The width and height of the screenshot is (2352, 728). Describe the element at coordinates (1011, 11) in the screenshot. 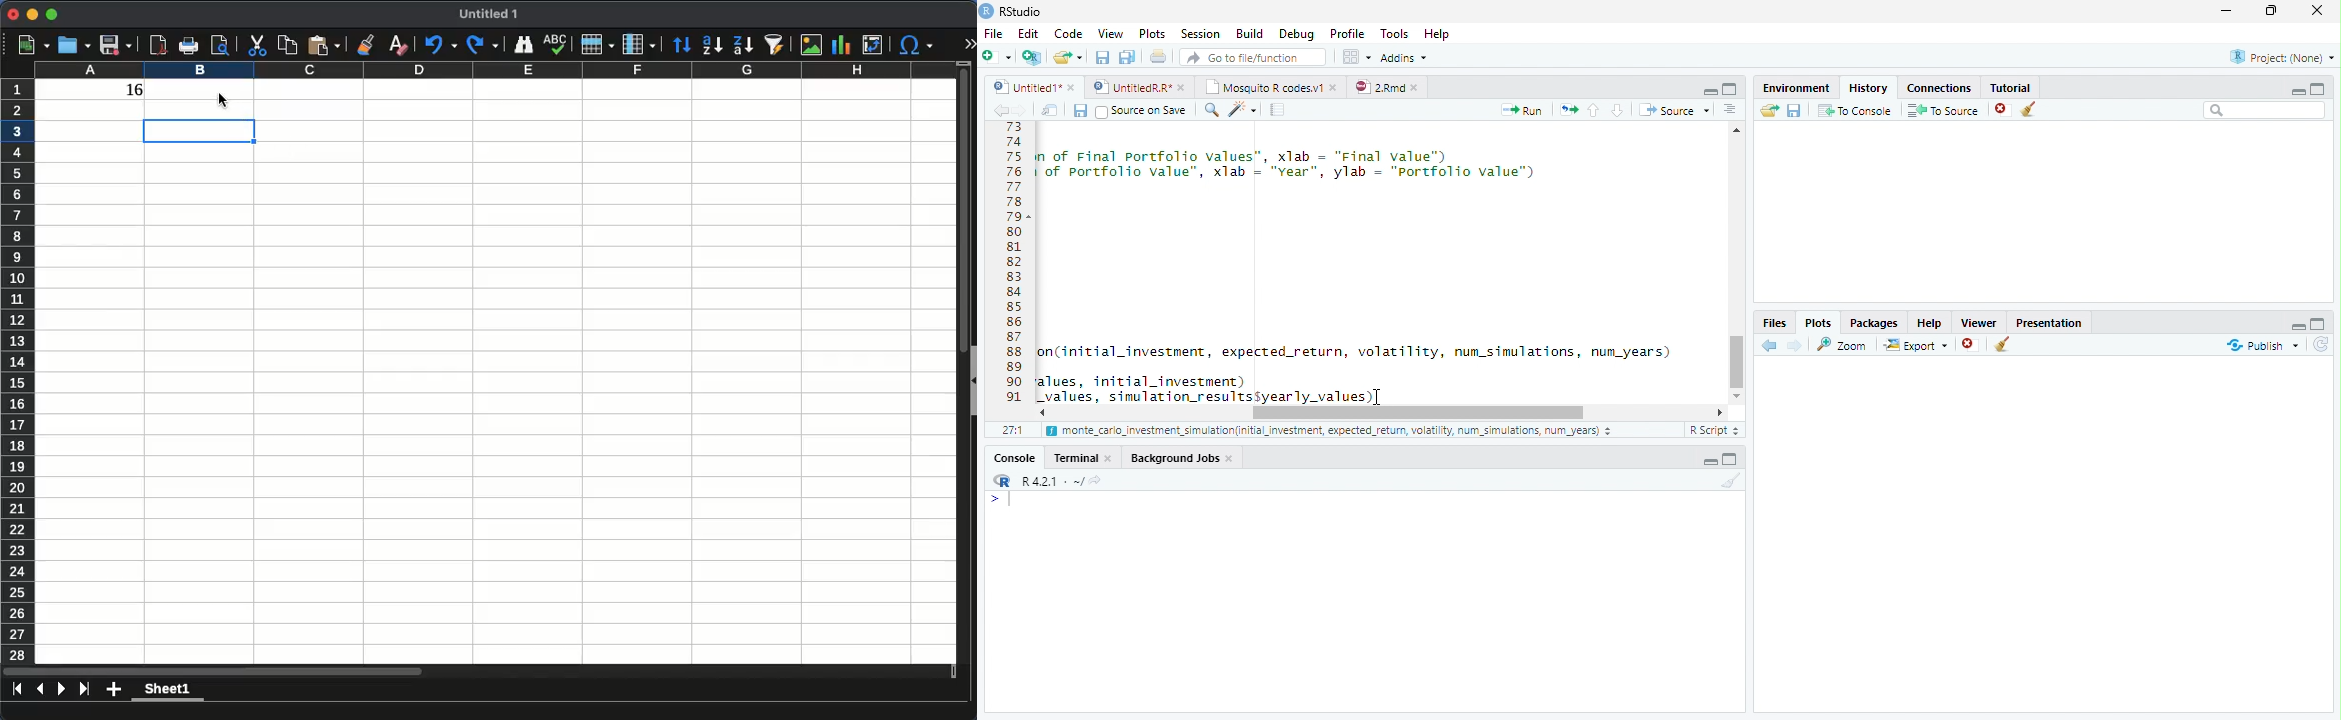

I see `RStudio` at that location.